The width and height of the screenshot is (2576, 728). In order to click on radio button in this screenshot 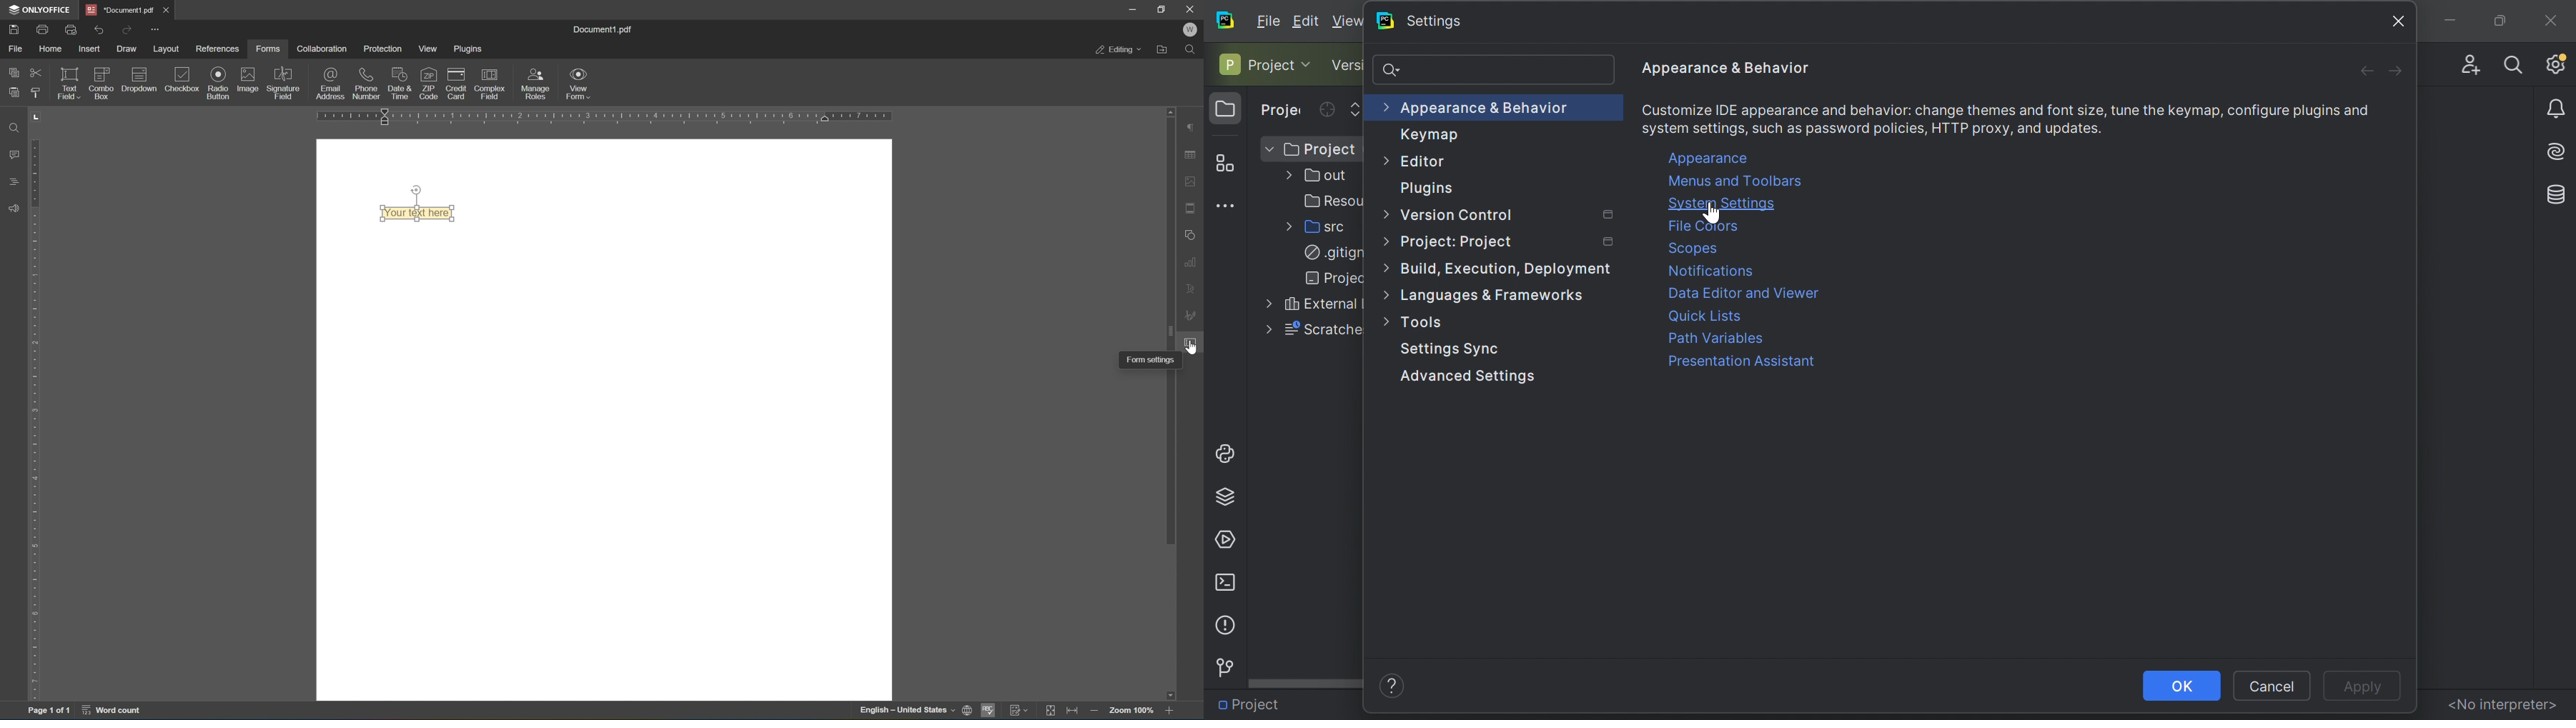, I will do `click(219, 82)`.